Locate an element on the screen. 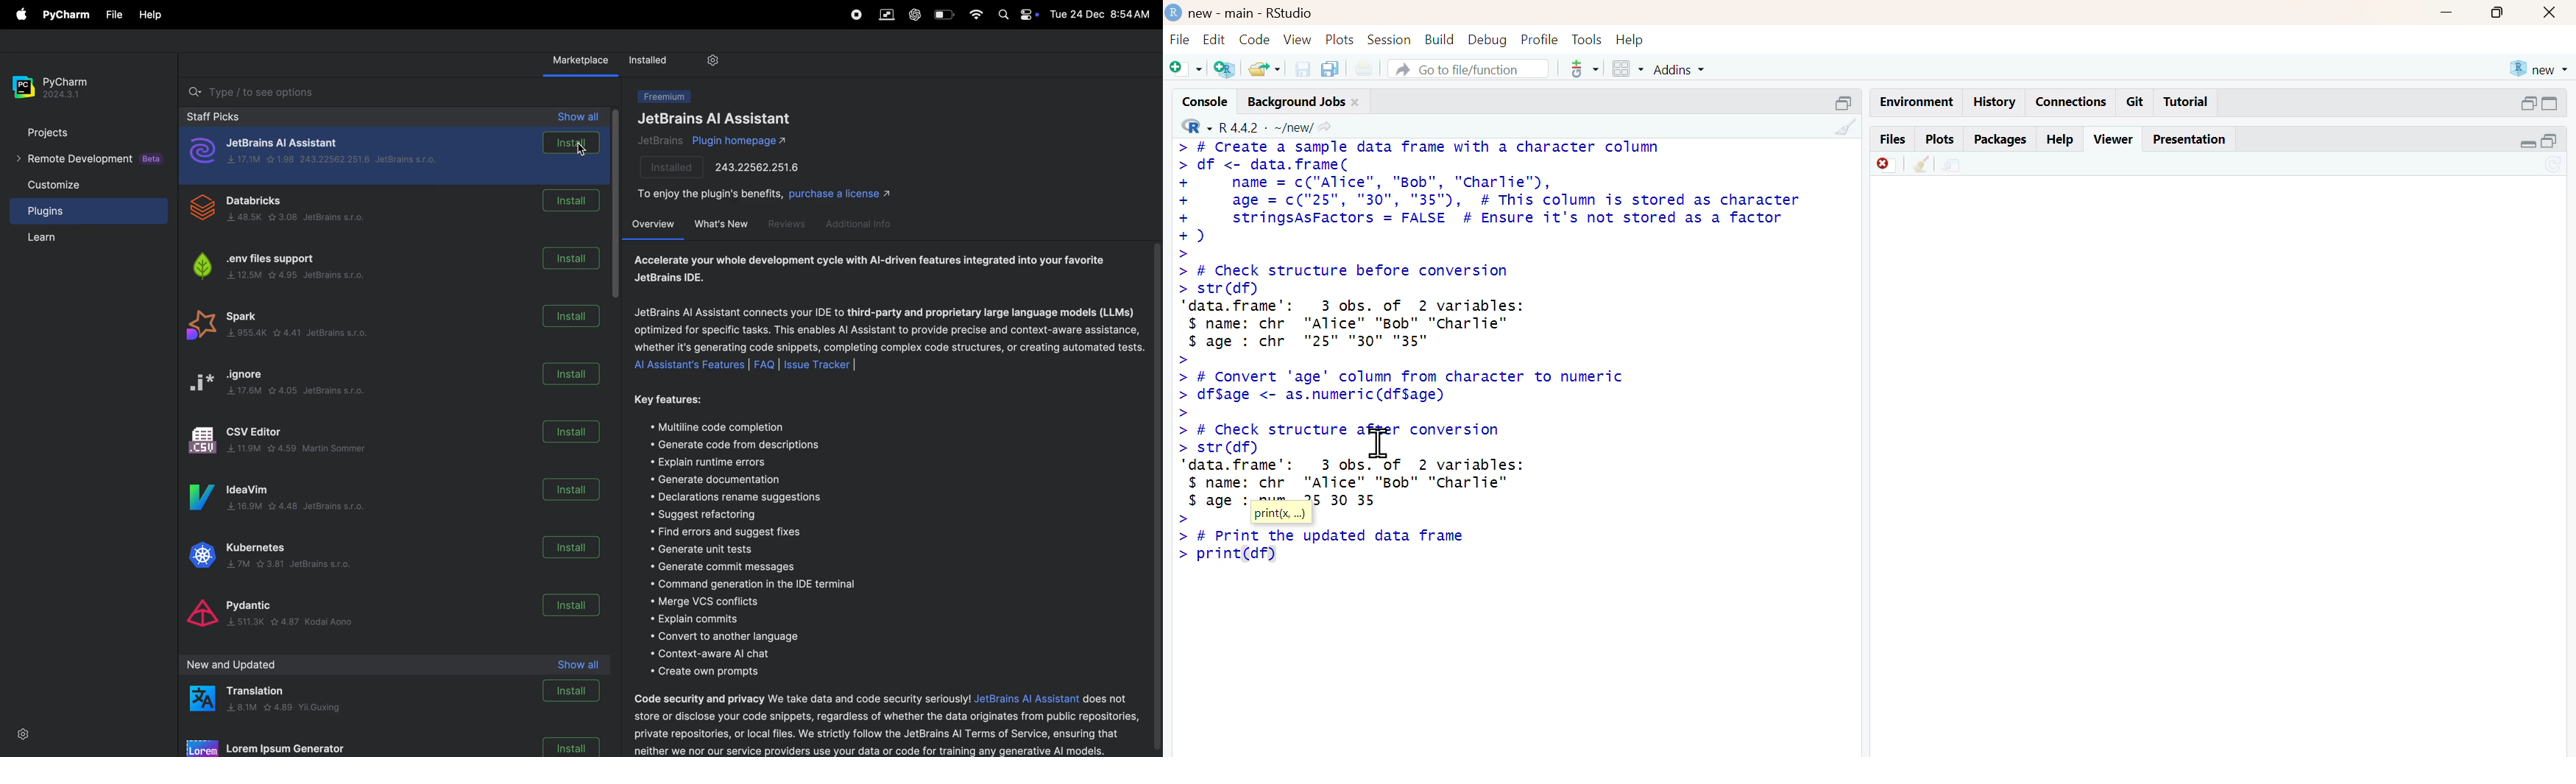  kubernates is located at coordinates (277, 556).